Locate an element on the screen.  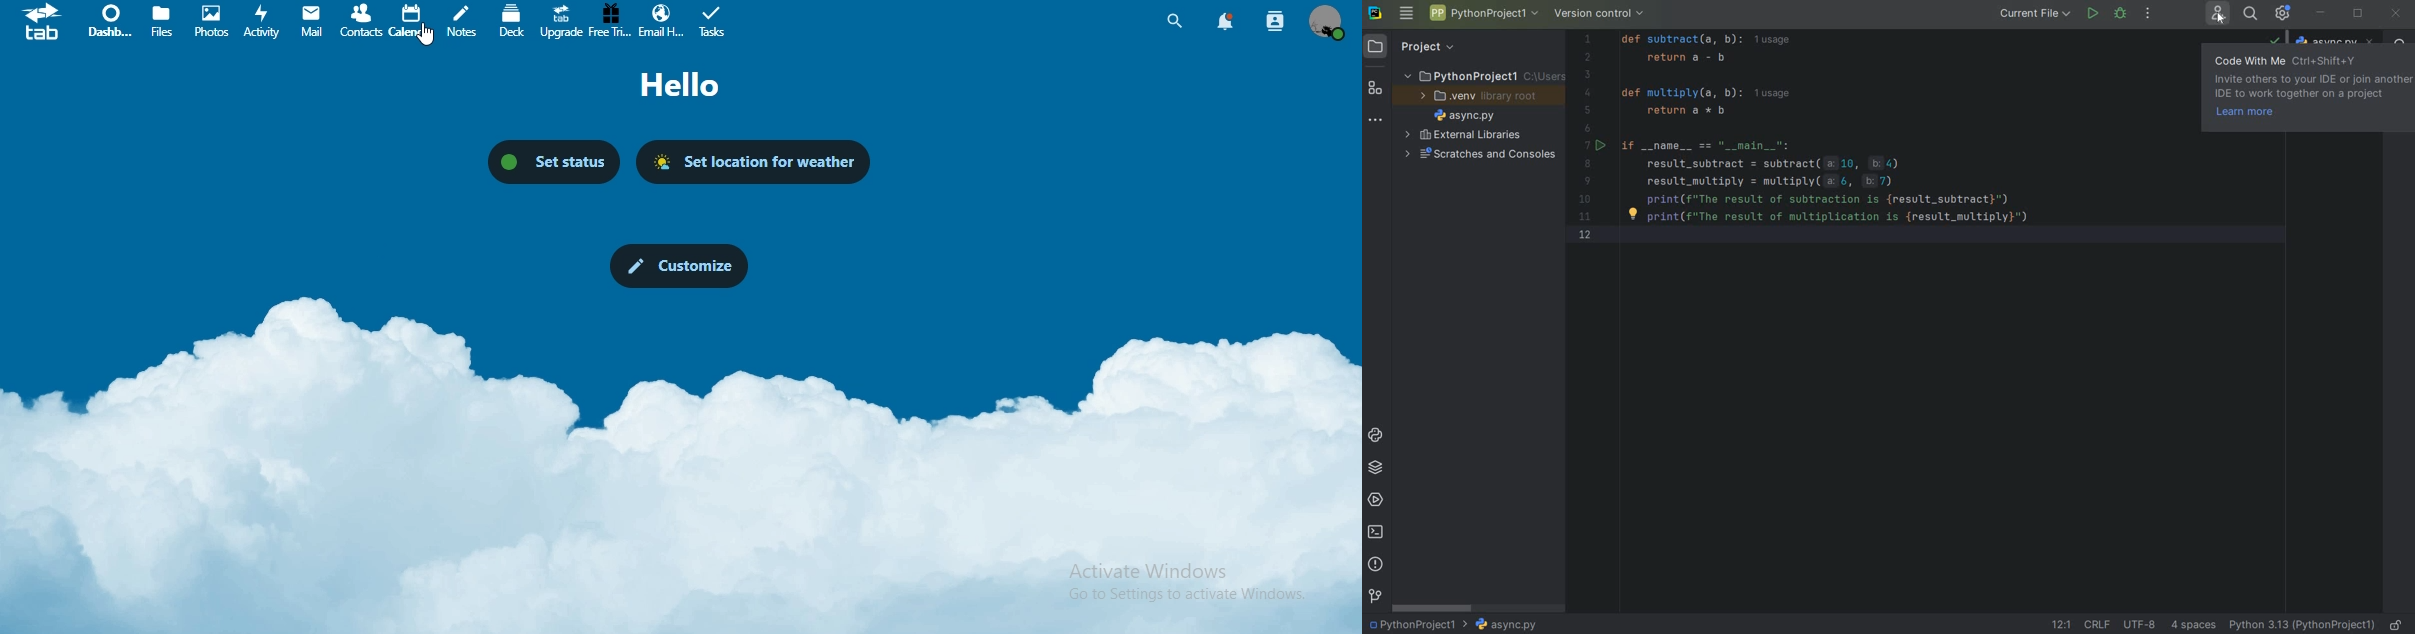
hello is located at coordinates (689, 87).